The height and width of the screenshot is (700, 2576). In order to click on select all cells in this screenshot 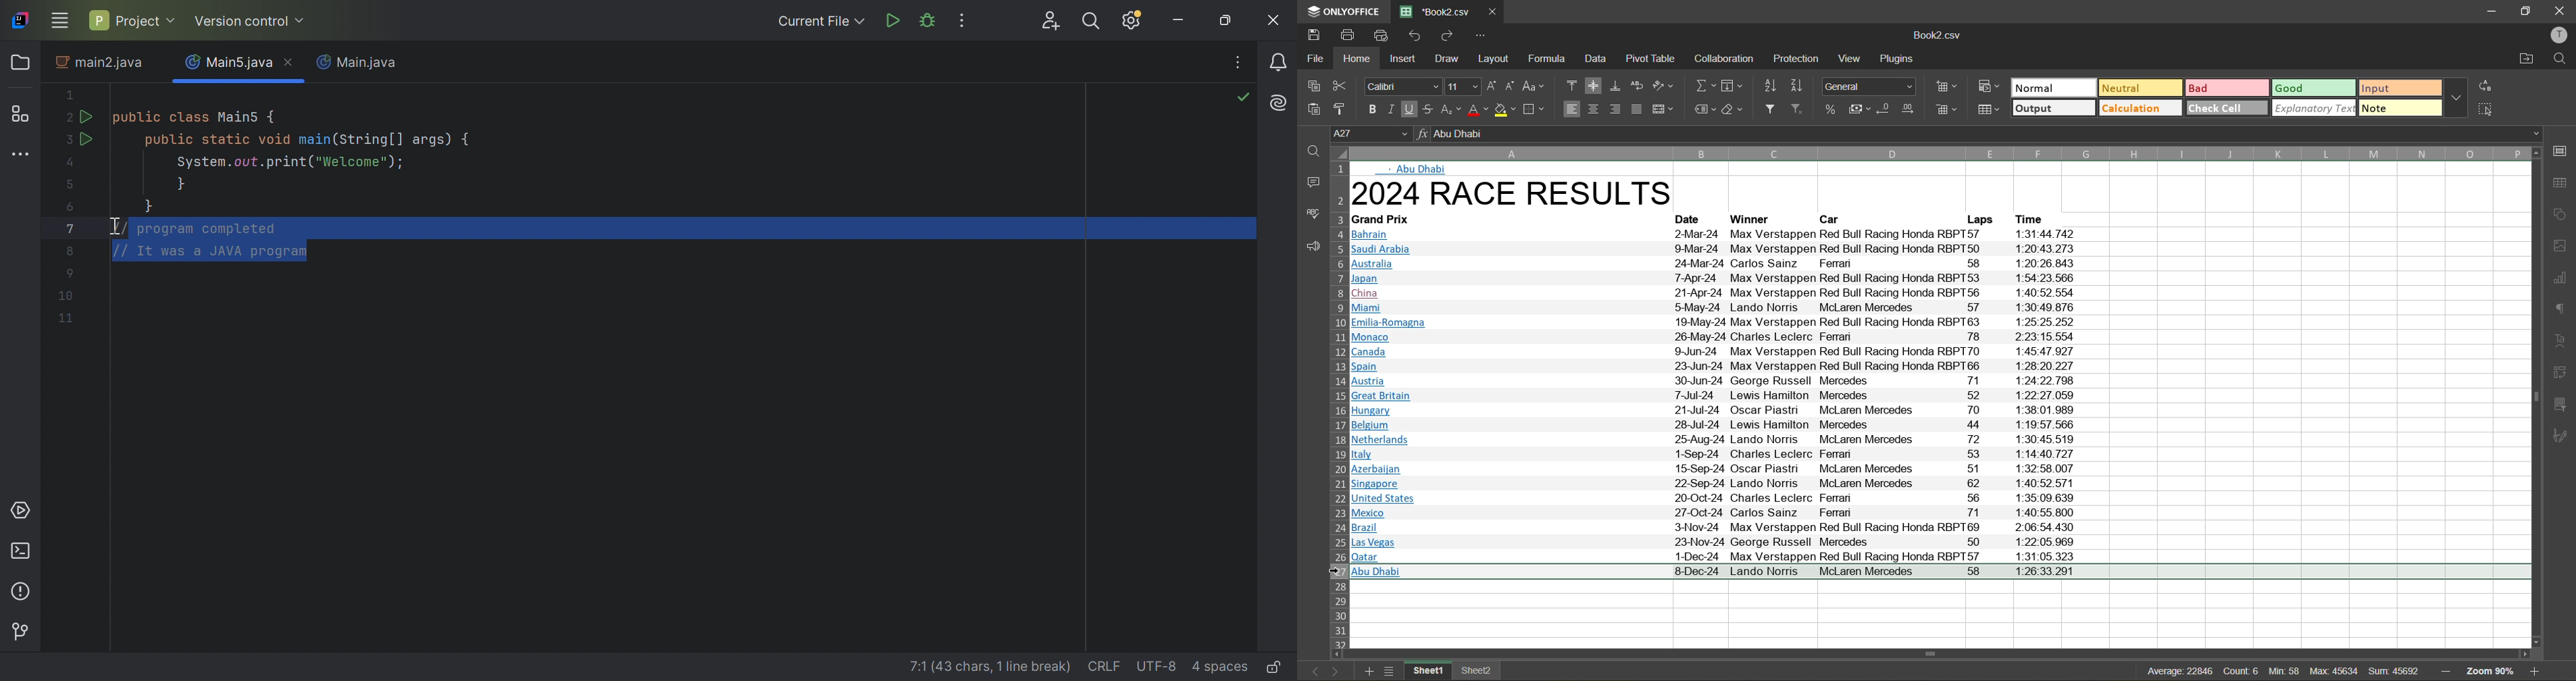, I will do `click(1337, 154)`.